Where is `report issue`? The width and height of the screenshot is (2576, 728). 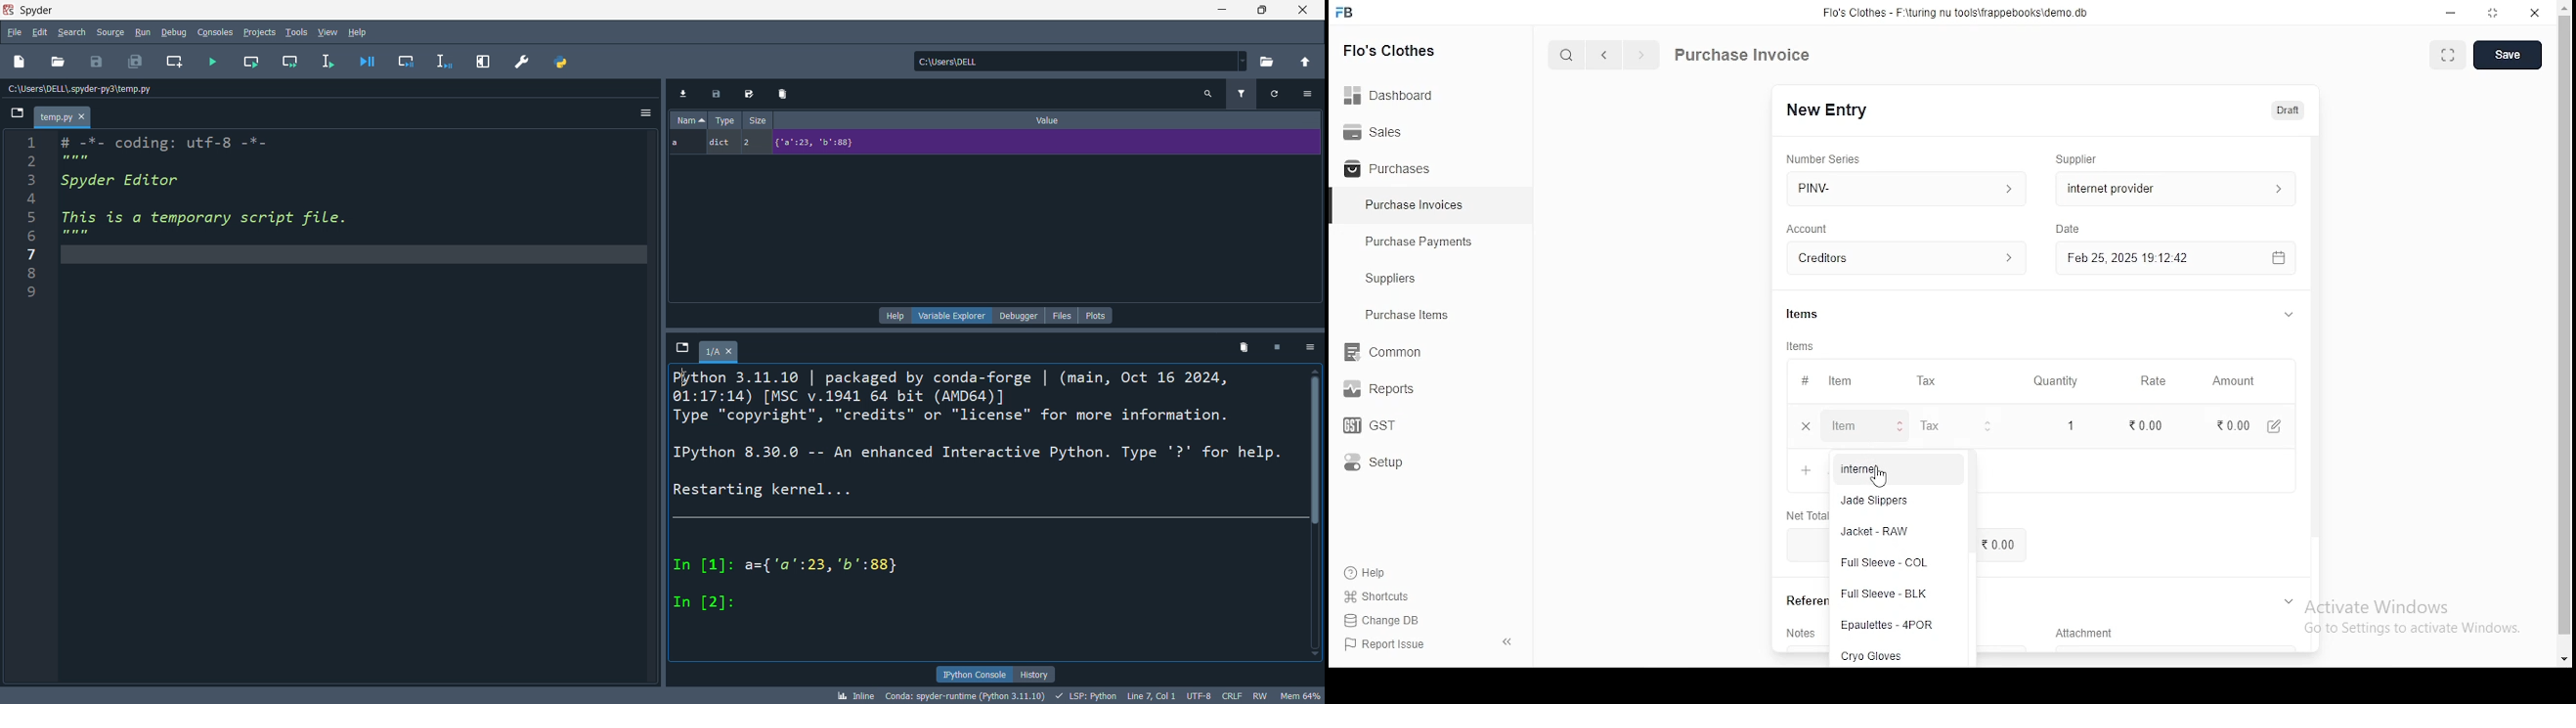 report issue is located at coordinates (1387, 645).